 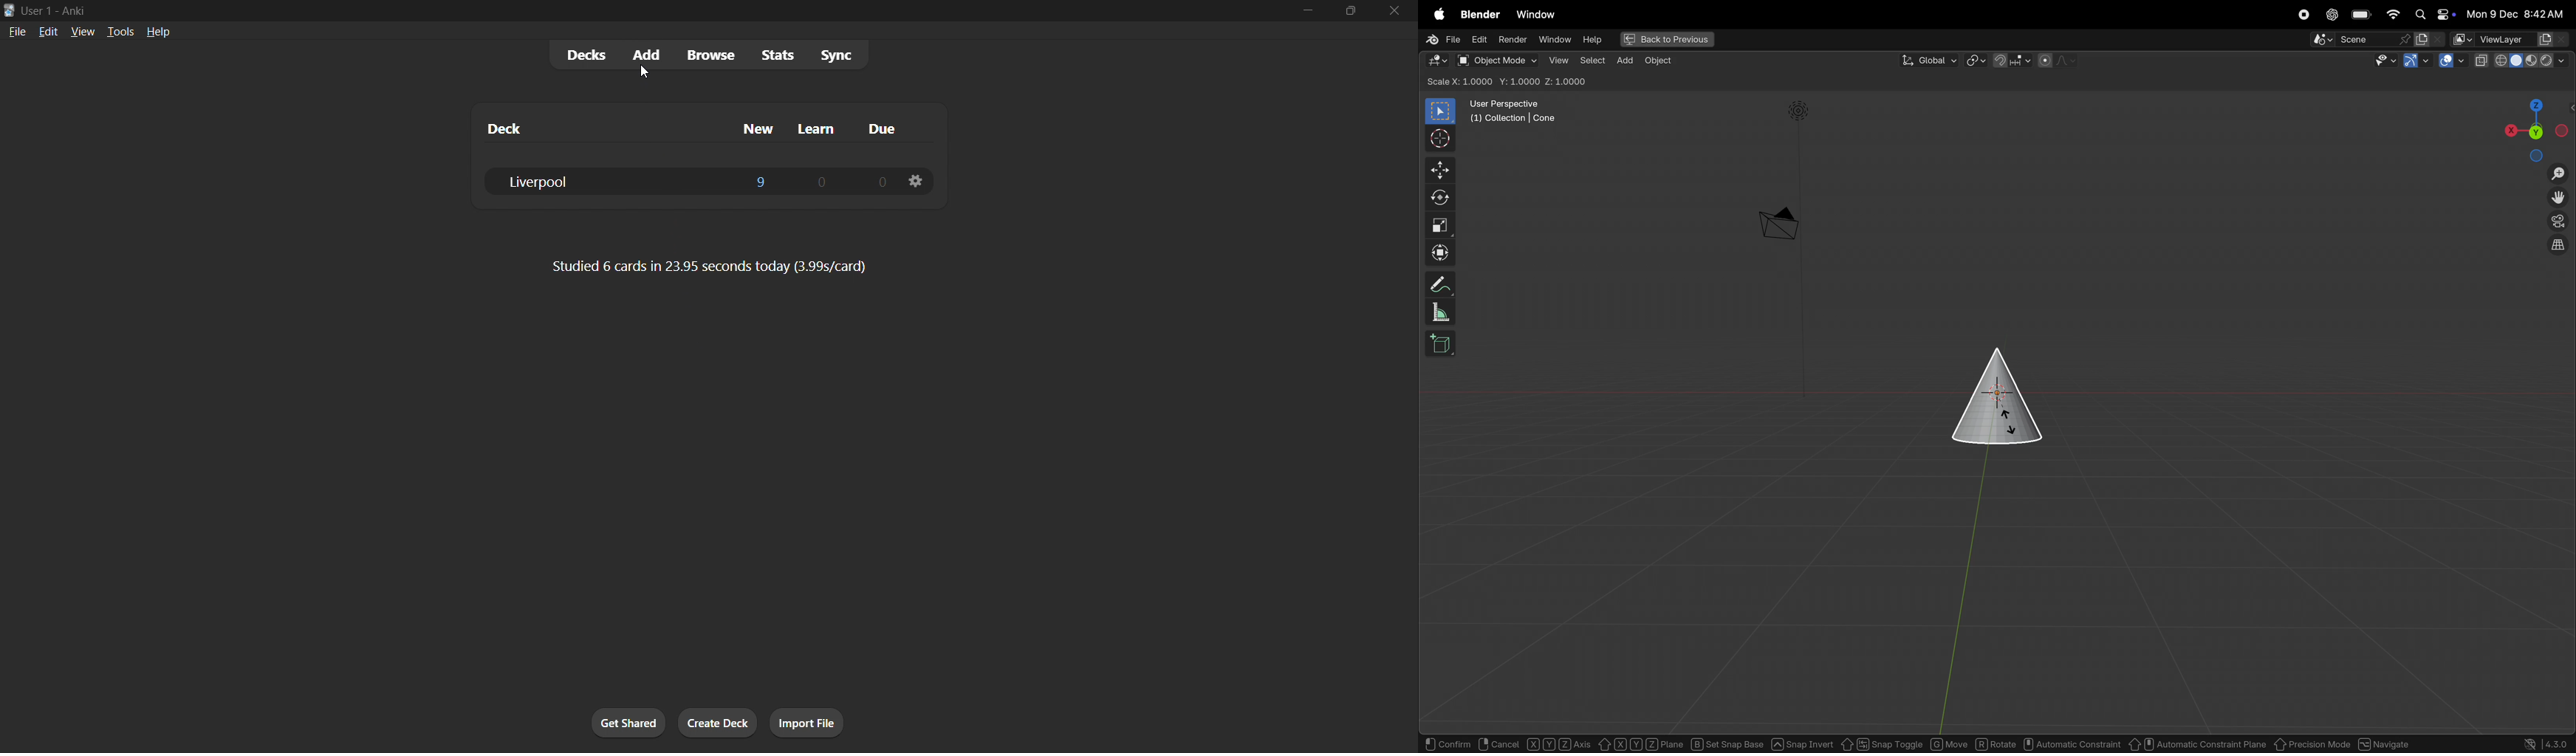 I want to click on render, so click(x=1512, y=39).